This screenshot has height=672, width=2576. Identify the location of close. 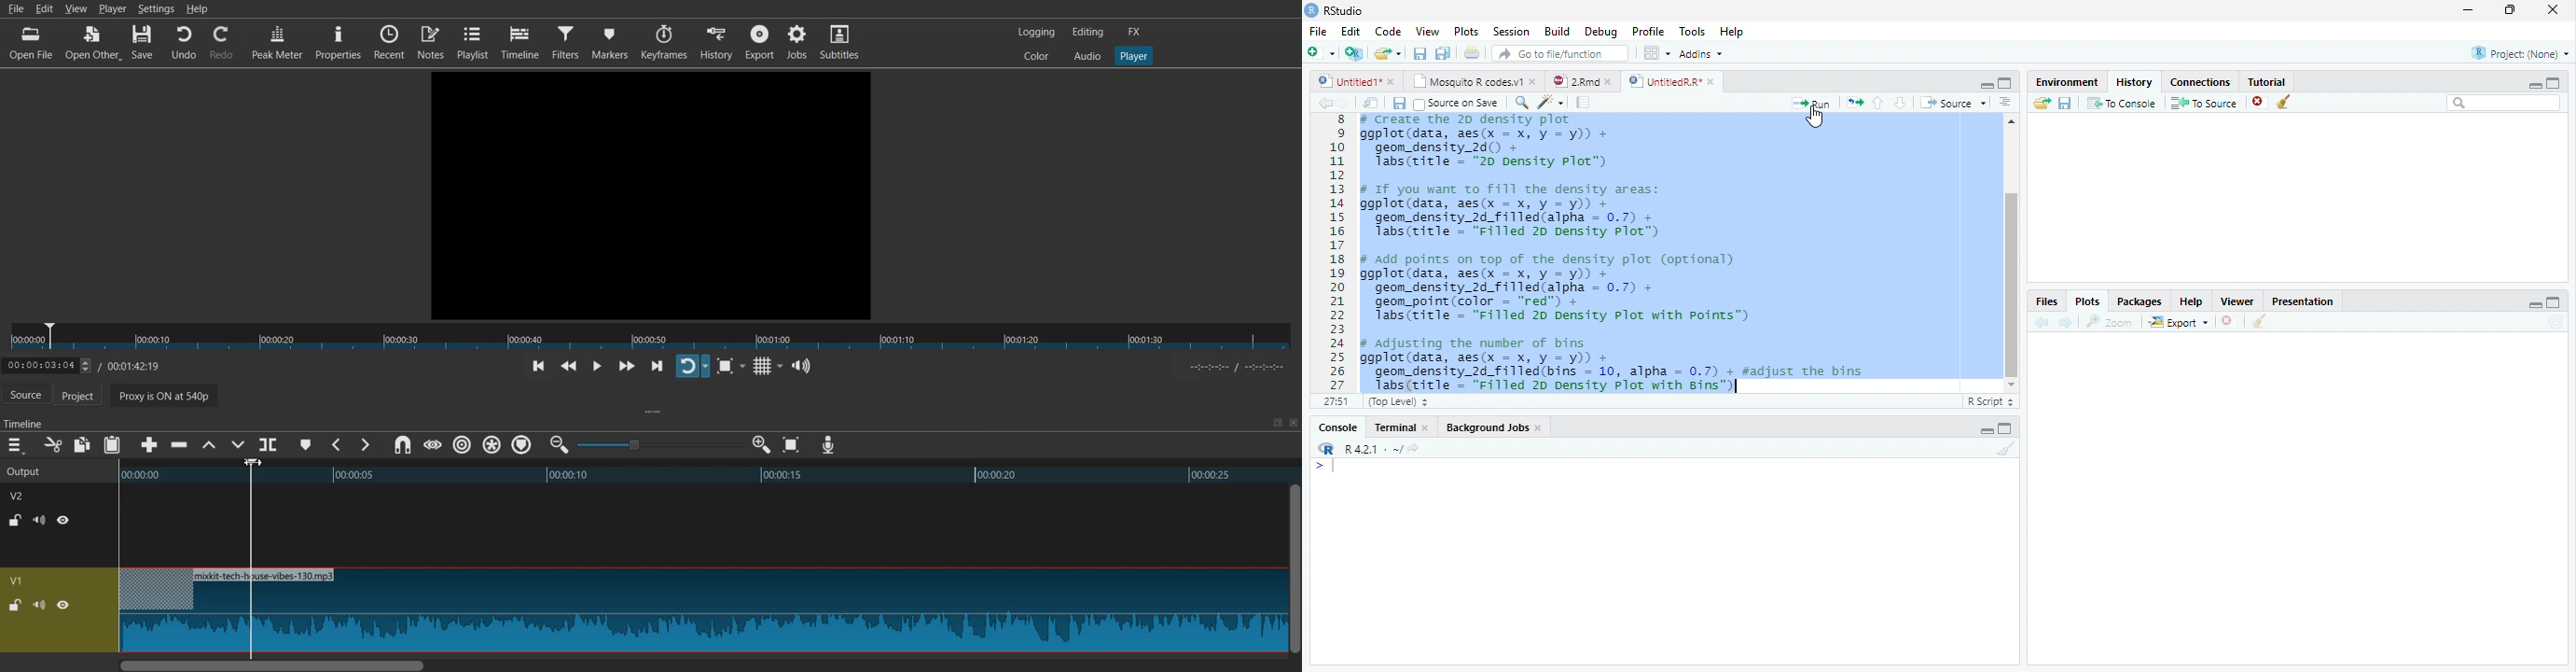
(1535, 82).